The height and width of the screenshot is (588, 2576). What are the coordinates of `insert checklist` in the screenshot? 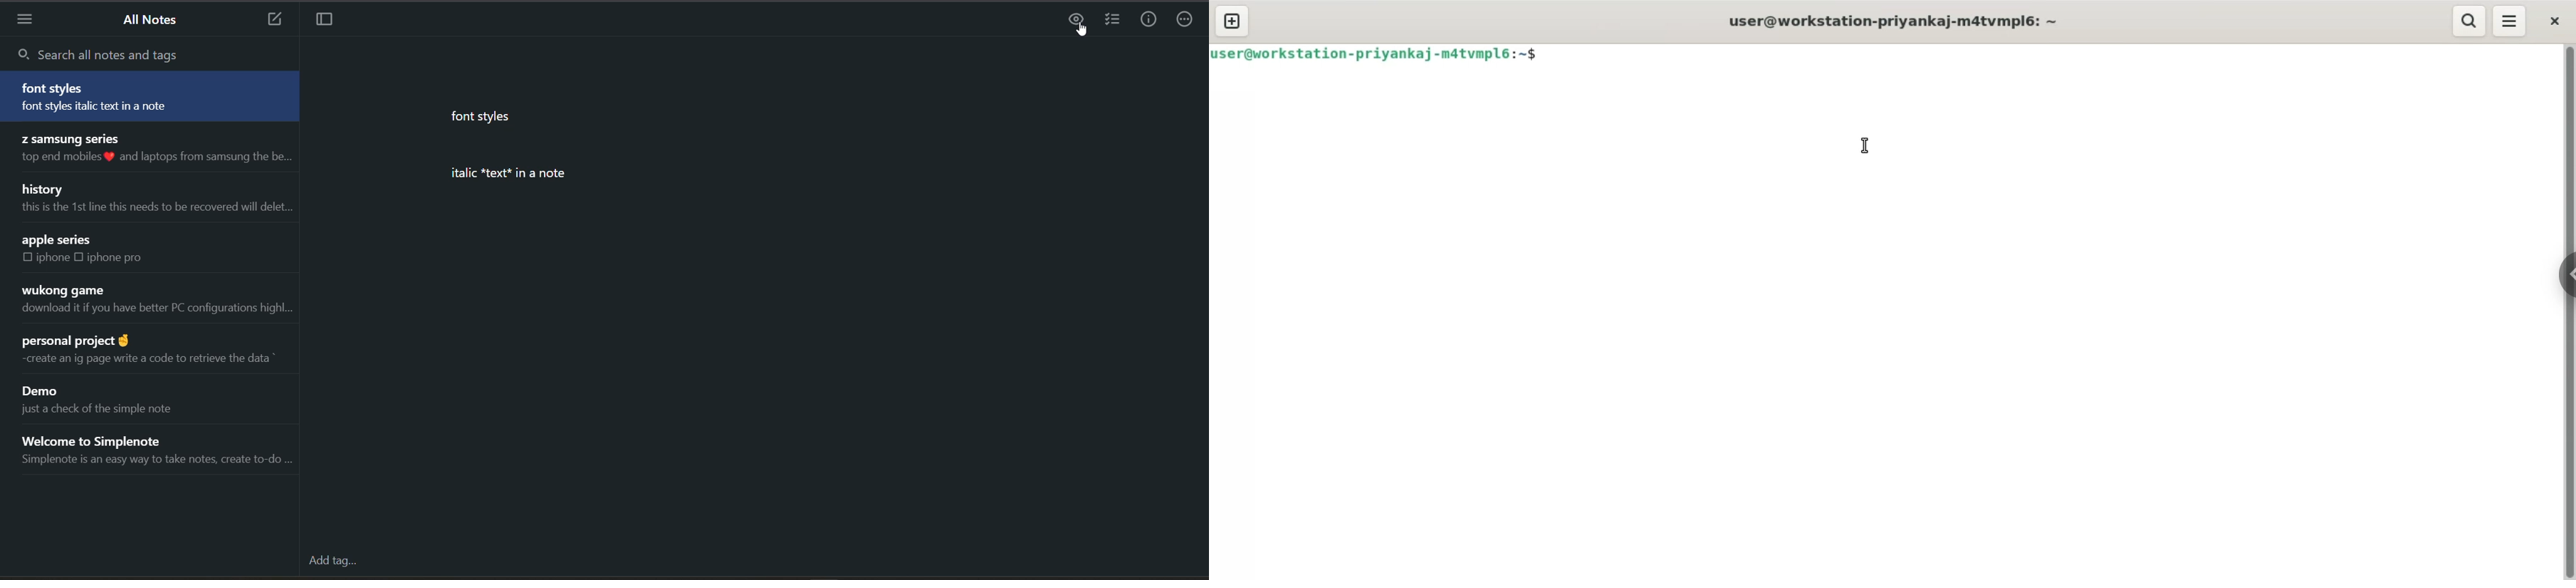 It's located at (1113, 20).